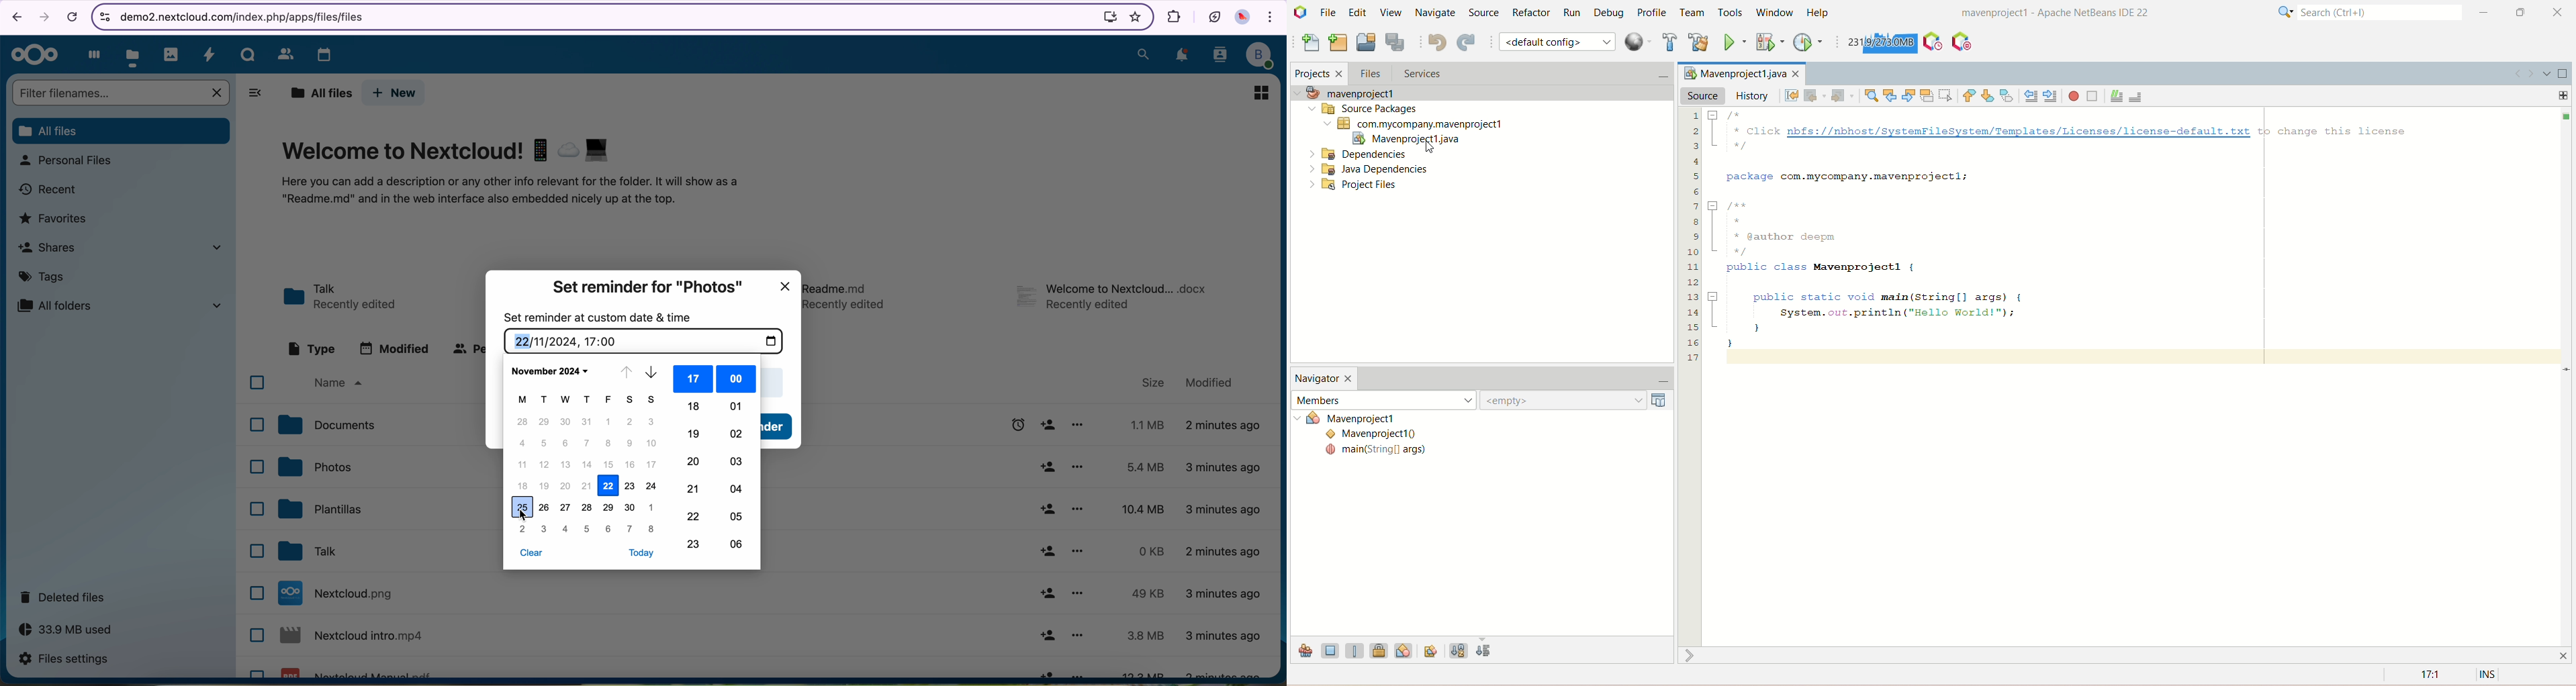 The width and height of the screenshot is (2576, 700). What do you see at coordinates (1779, 13) in the screenshot?
I see `window` at bounding box center [1779, 13].